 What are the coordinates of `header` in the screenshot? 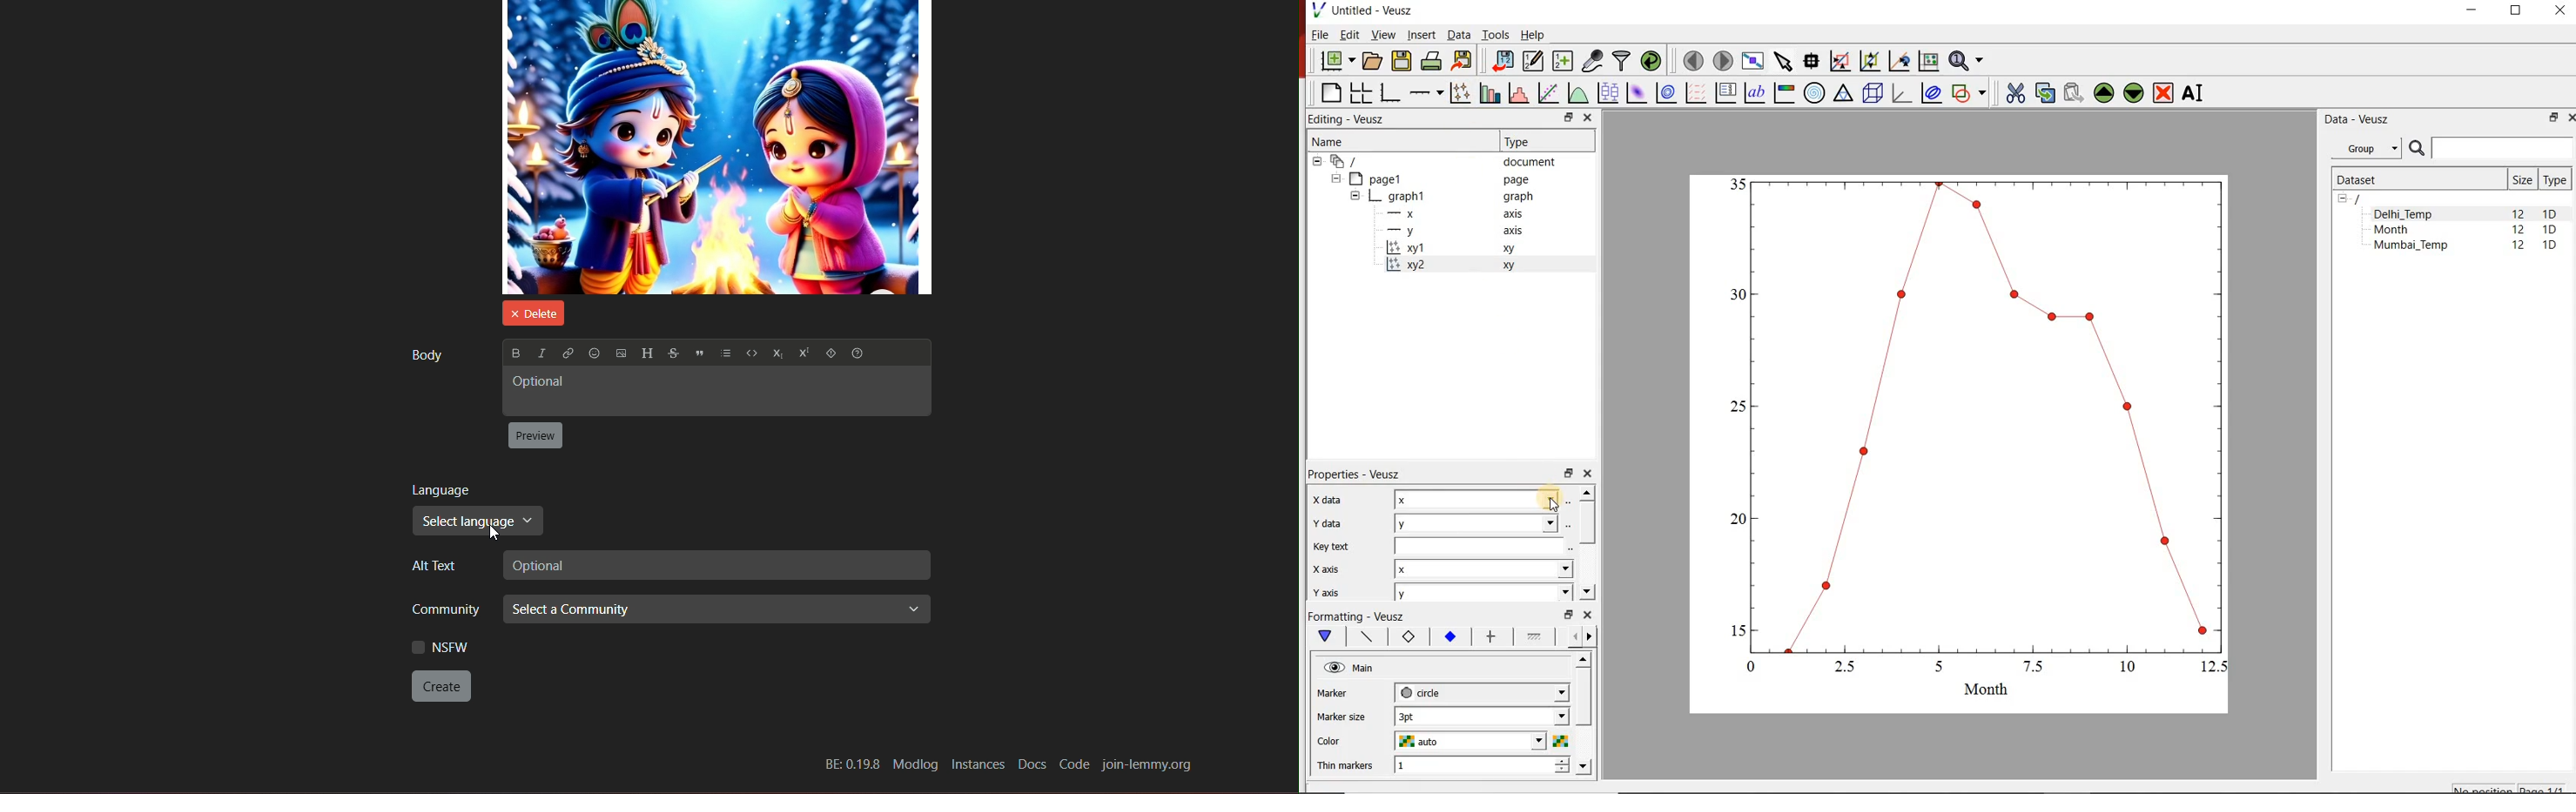 It's located at (647, 353).